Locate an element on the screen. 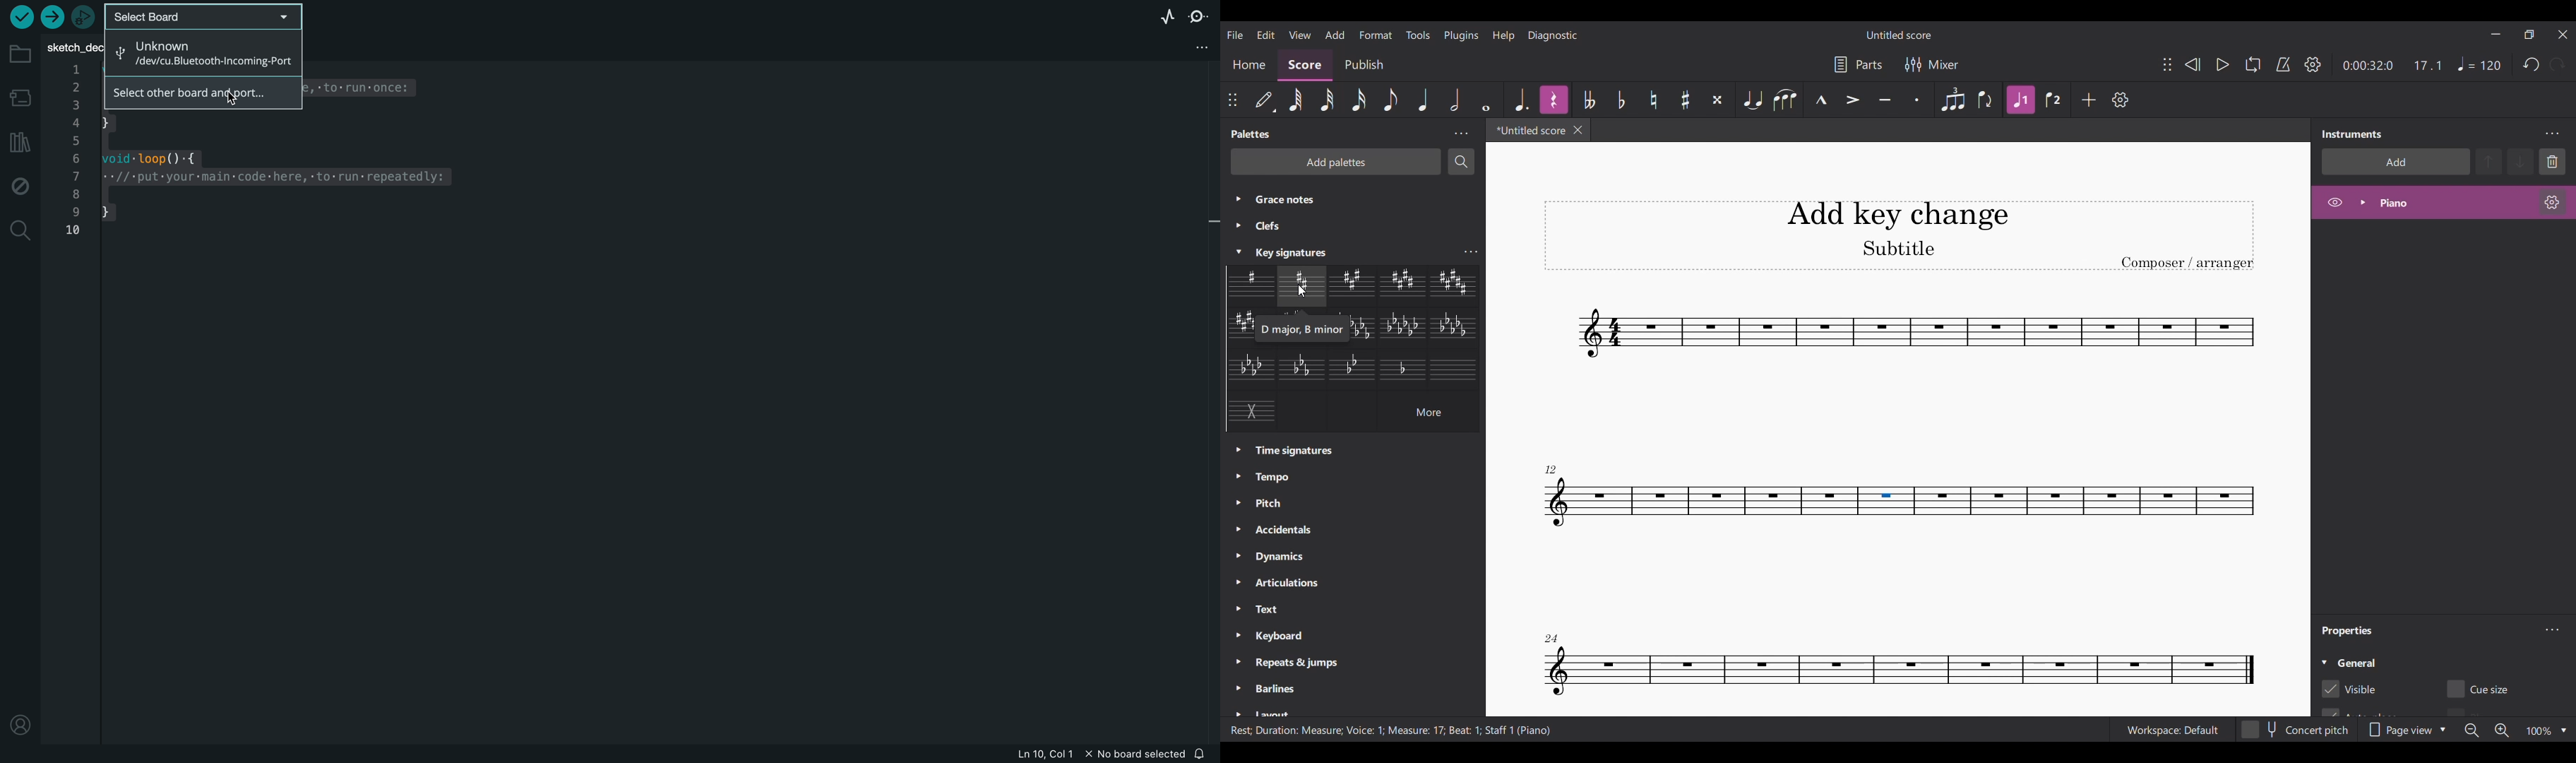  Add menu is located at coordinates (1335, 35).